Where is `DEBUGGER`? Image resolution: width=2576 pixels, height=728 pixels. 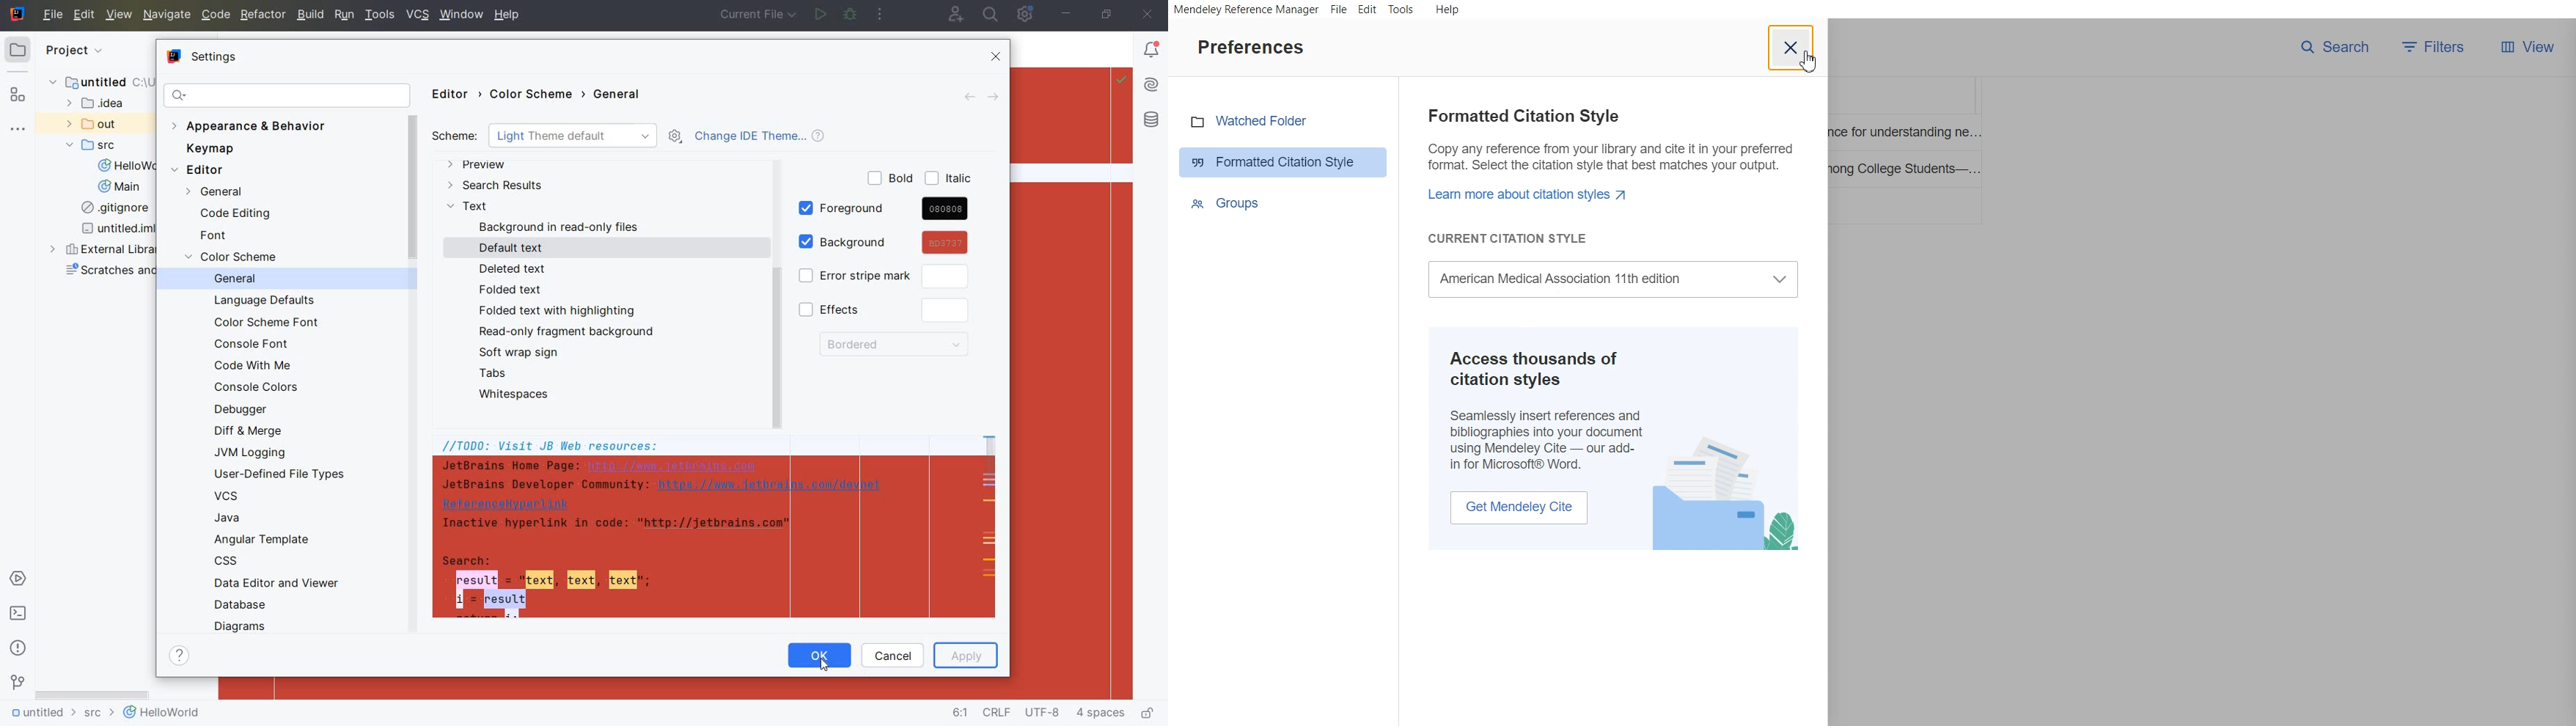
DEBUGGER is located at coordinates (245, 411).